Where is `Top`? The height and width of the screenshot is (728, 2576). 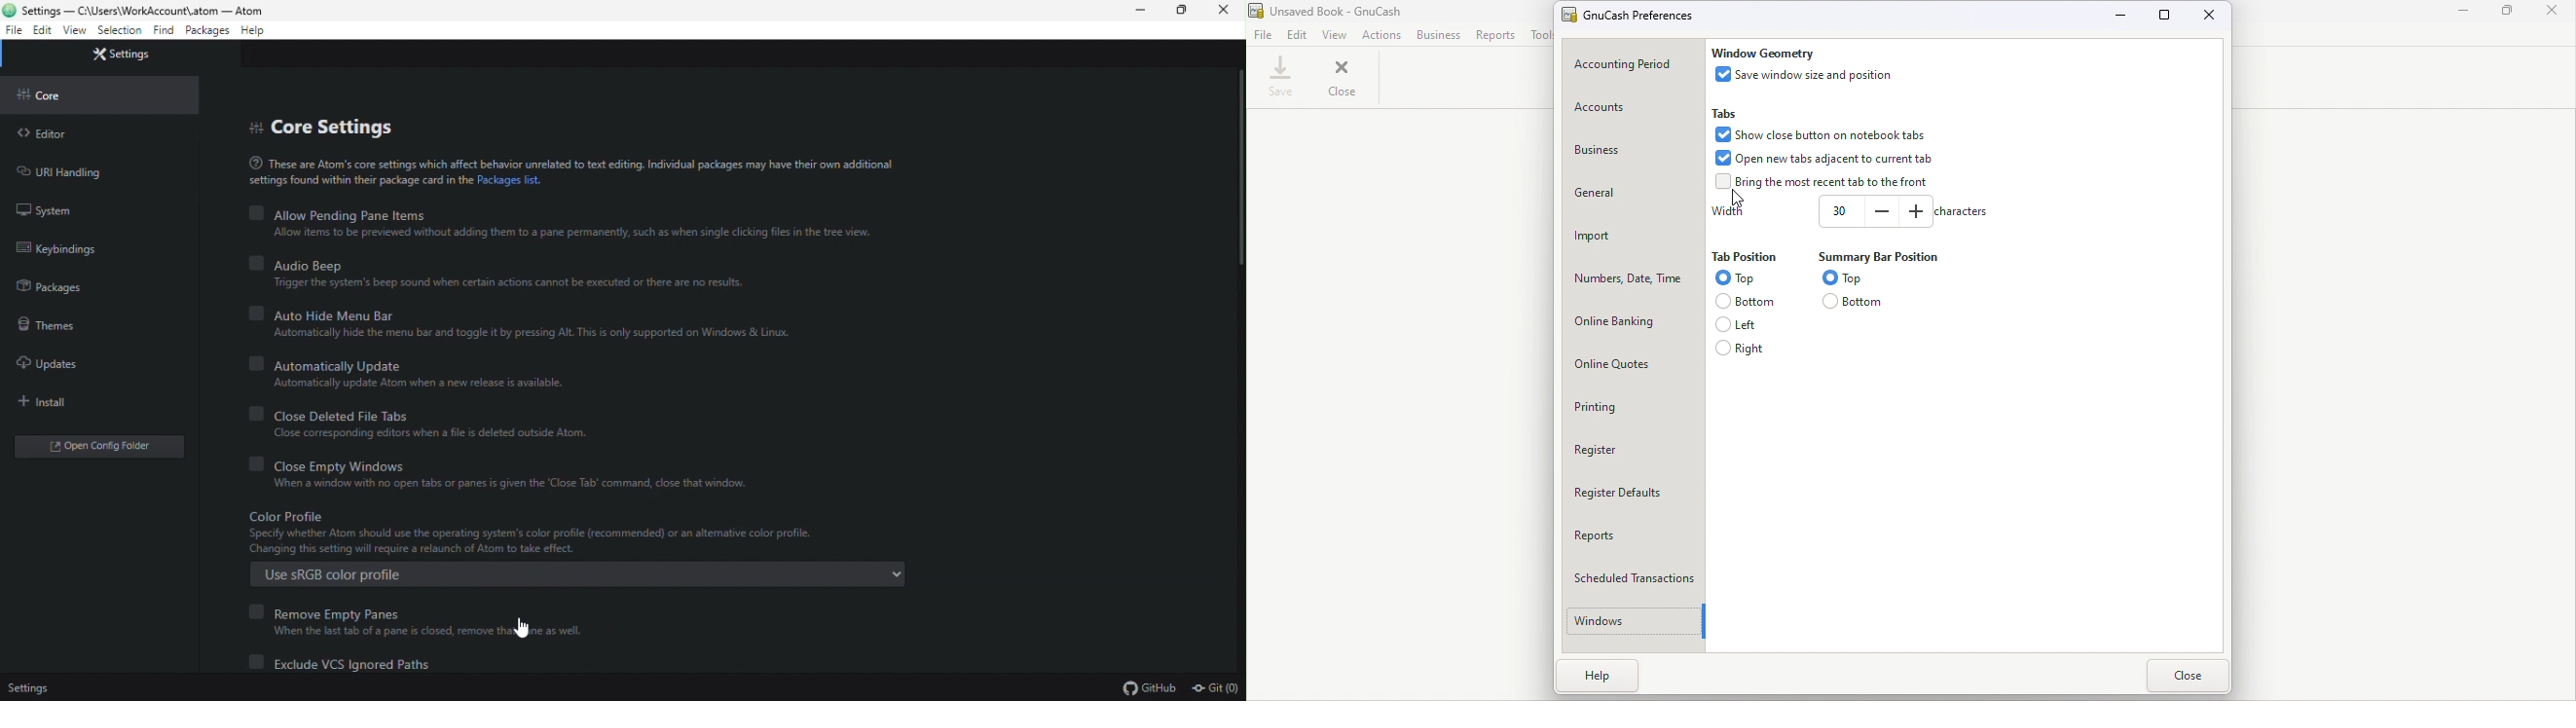
Top is located at coordinates (1735, 278).